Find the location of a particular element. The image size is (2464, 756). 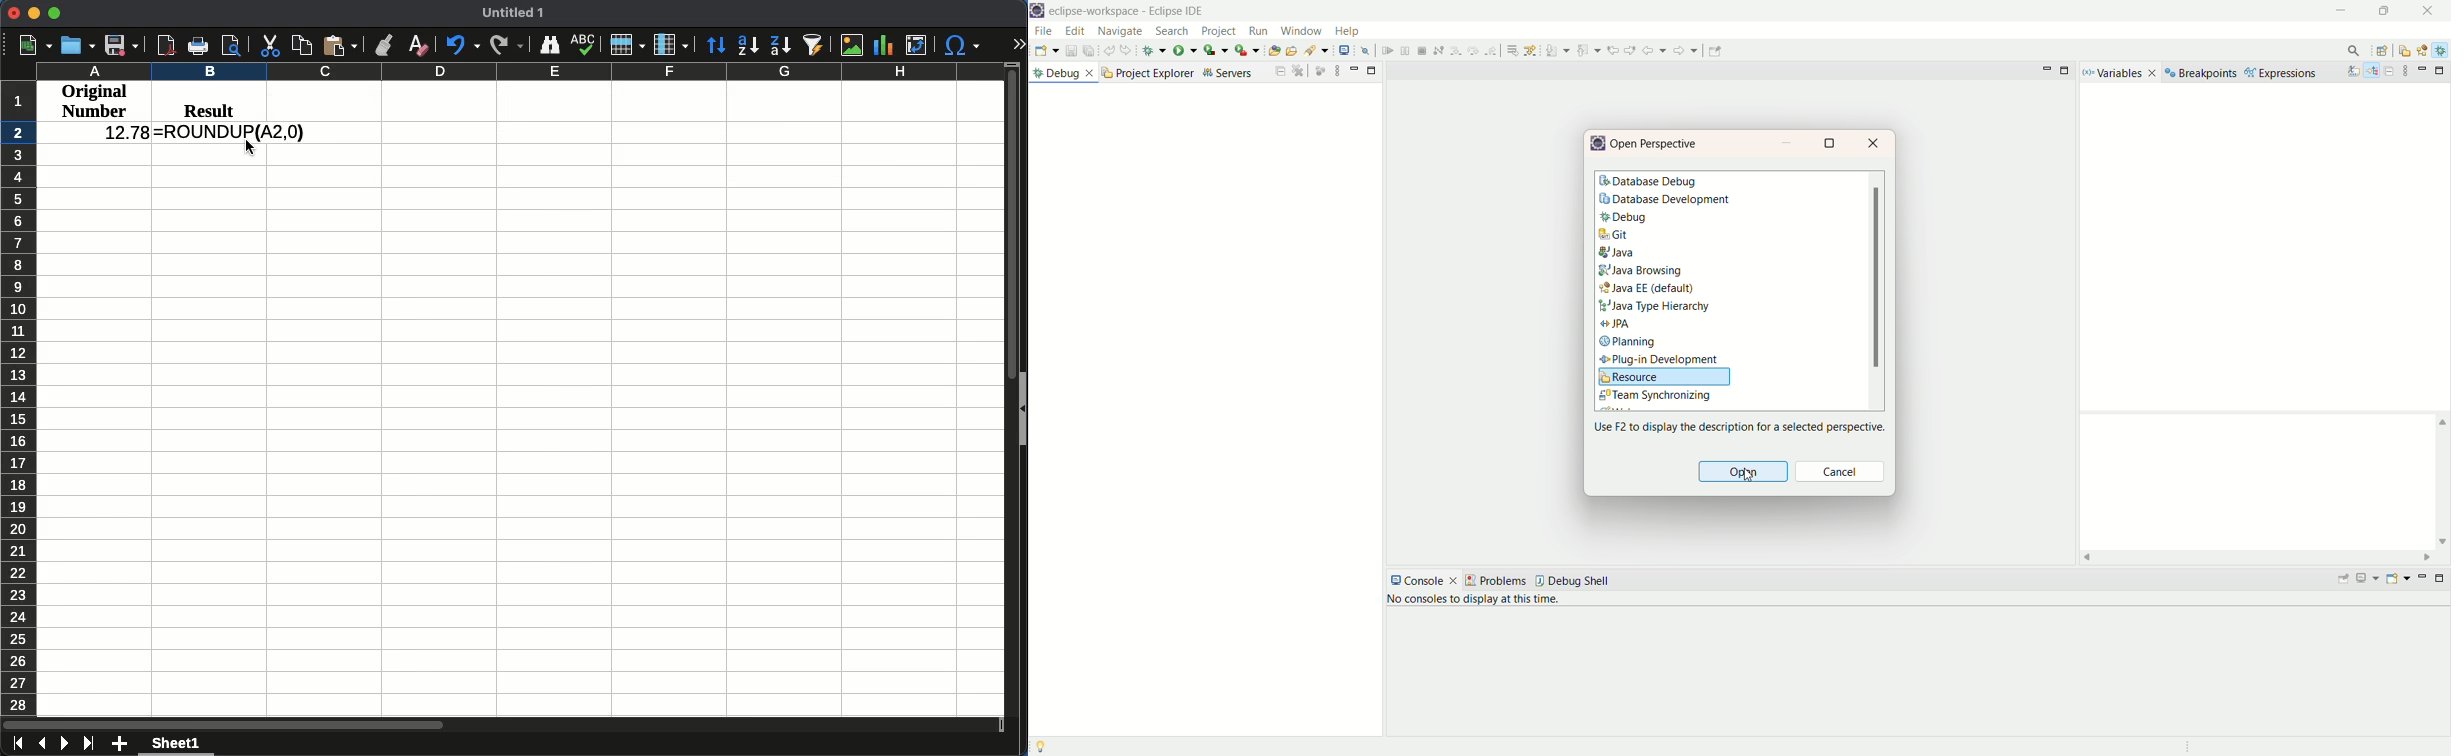

breakpoints is located at coordinates (2201, 73).